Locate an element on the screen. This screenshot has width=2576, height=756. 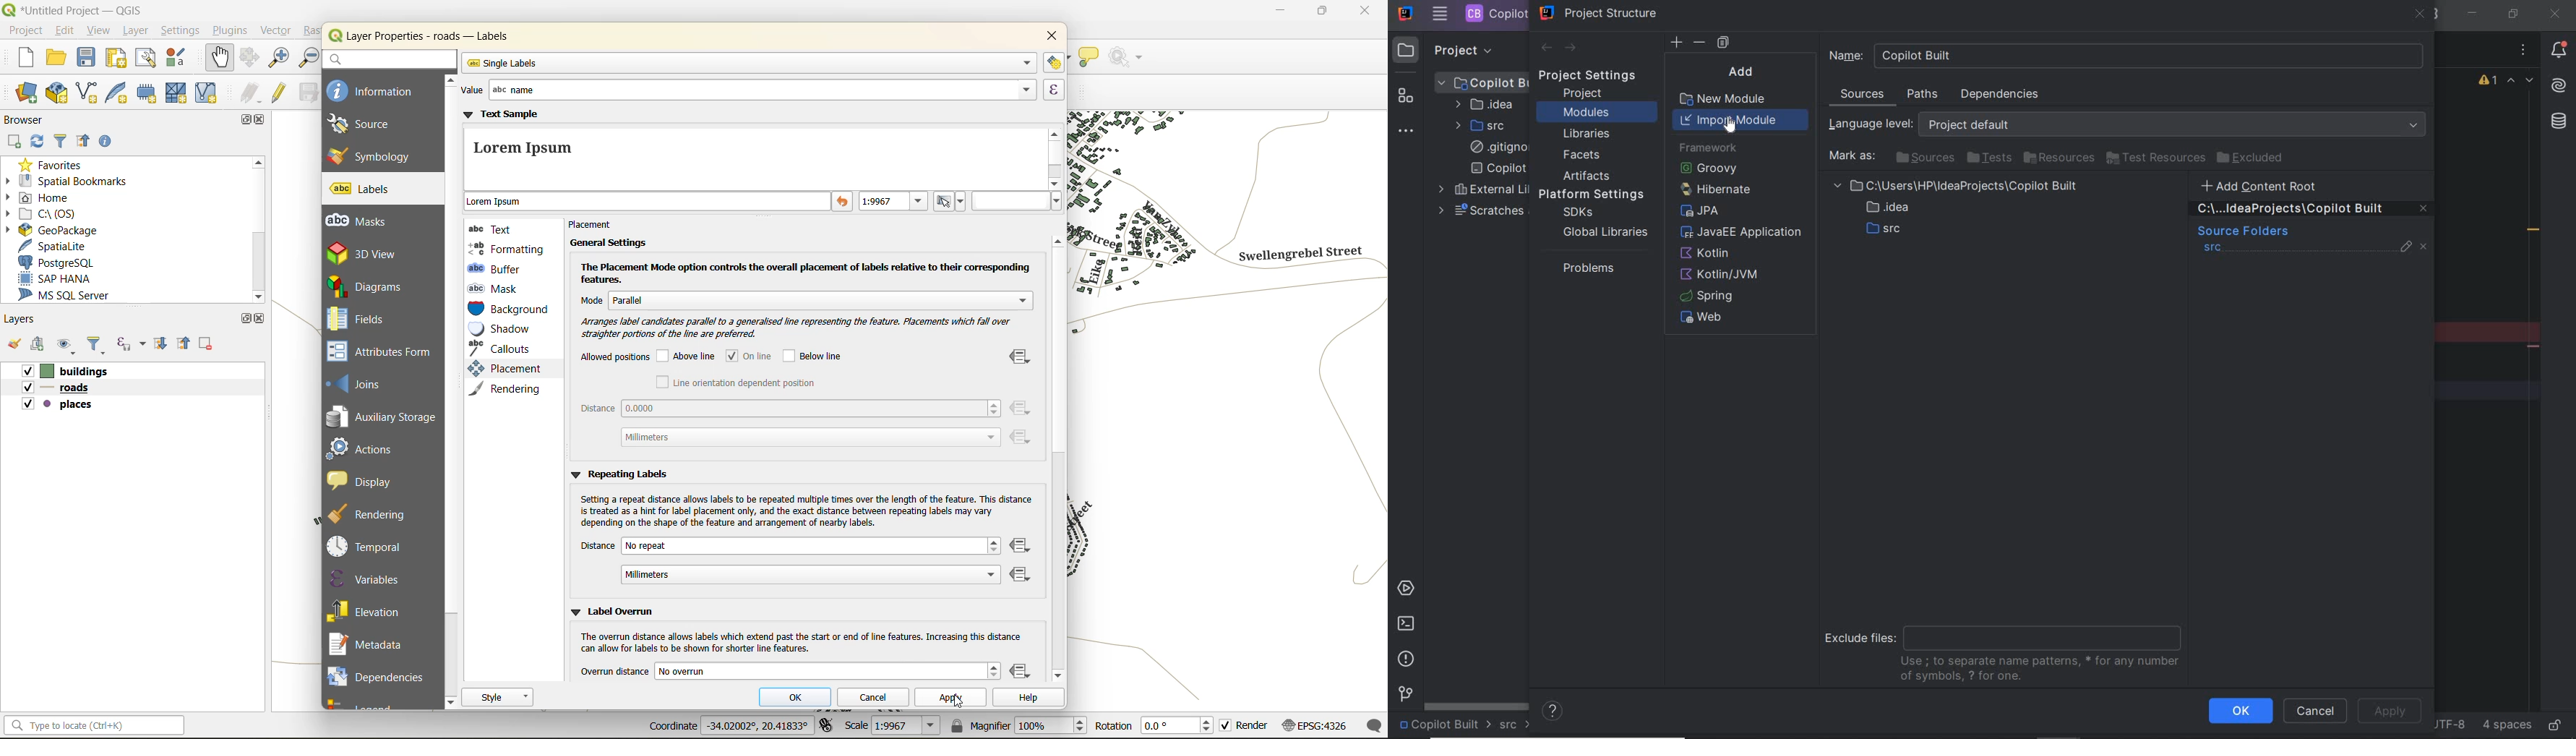
source is located at coordinates (369, 124).